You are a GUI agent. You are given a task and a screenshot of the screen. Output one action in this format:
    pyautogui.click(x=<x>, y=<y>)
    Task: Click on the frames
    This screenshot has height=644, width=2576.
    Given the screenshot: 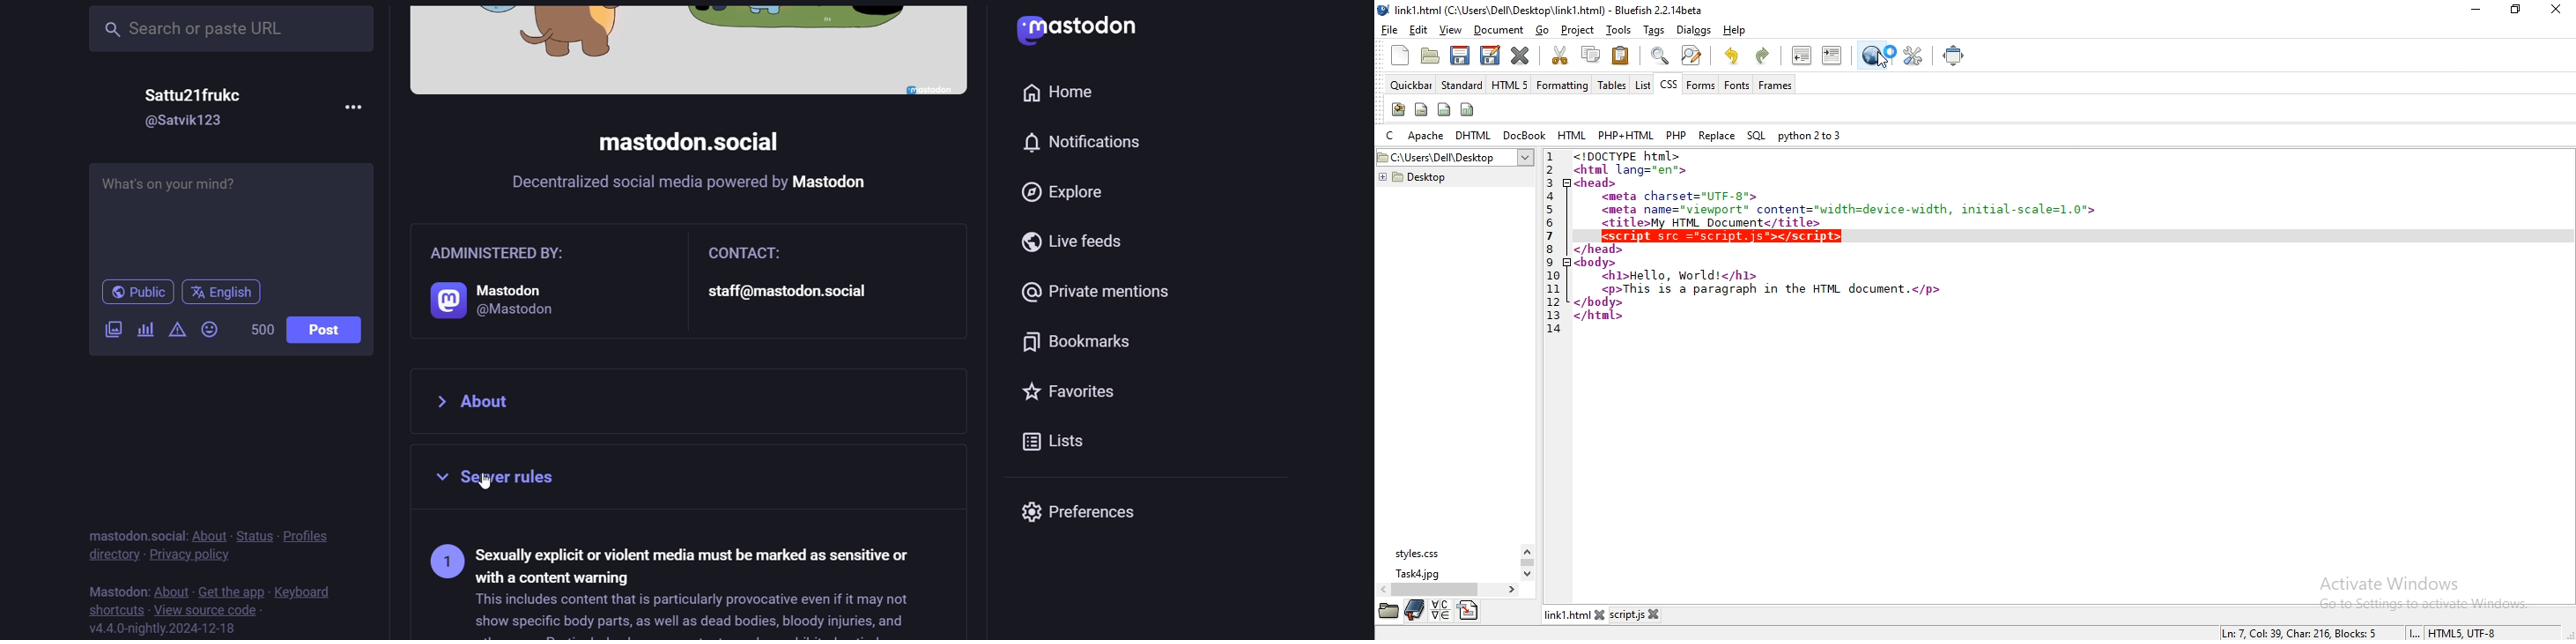 What is the action you would take?
    pyautogui.click(x=1774, y=85)
    